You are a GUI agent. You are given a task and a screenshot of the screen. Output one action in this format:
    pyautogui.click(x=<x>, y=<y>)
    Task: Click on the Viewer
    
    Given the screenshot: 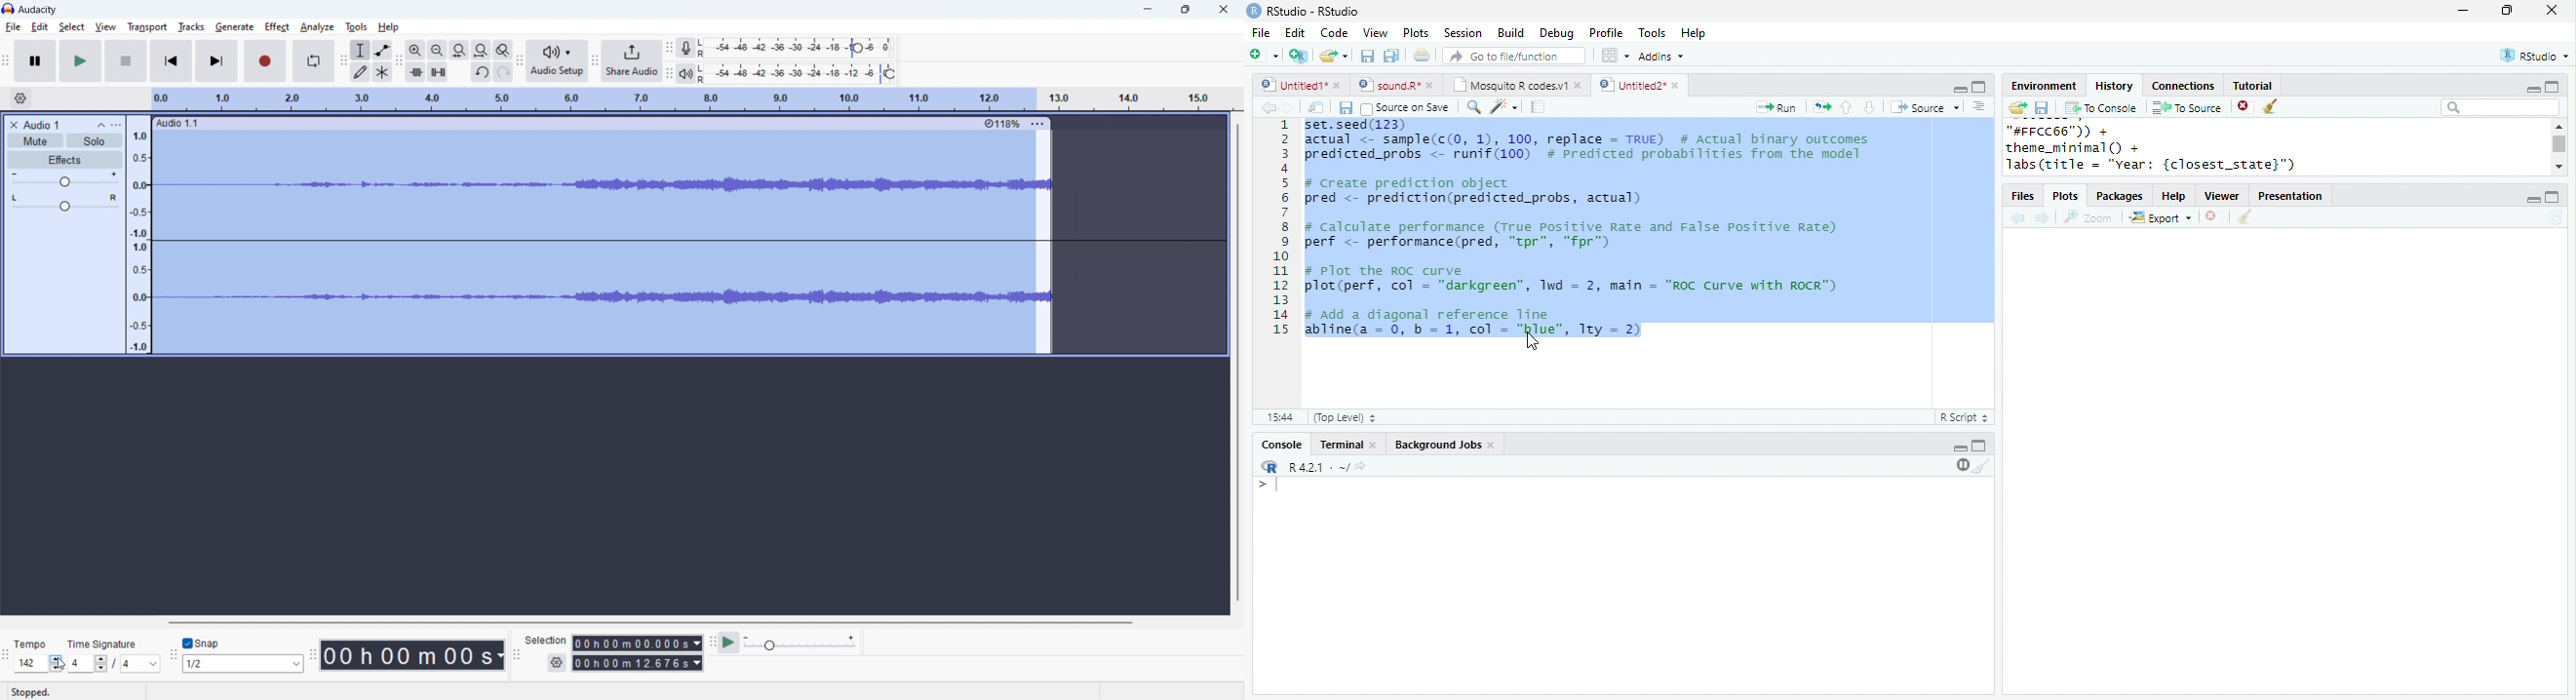 What is the action you would take?
    pyautogui.click(x=2223, y=197)
    